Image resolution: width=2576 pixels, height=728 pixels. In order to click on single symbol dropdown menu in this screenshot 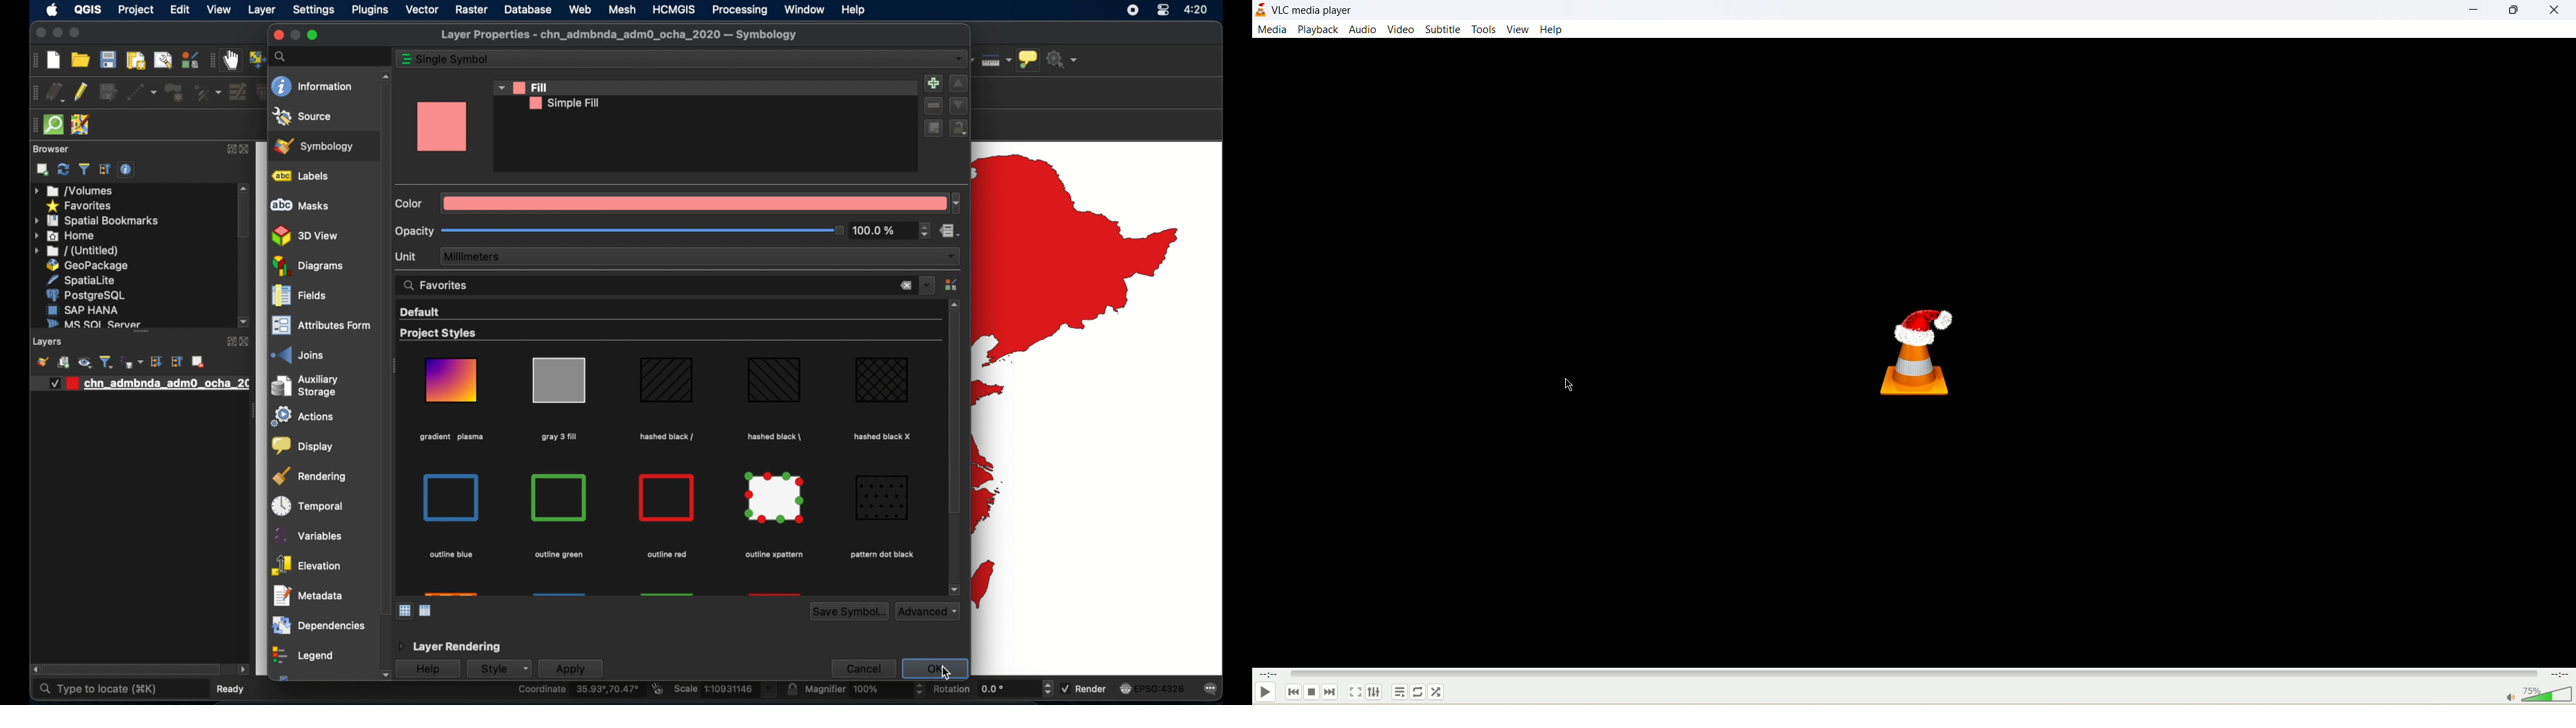, I will do `click(959, 59)`.